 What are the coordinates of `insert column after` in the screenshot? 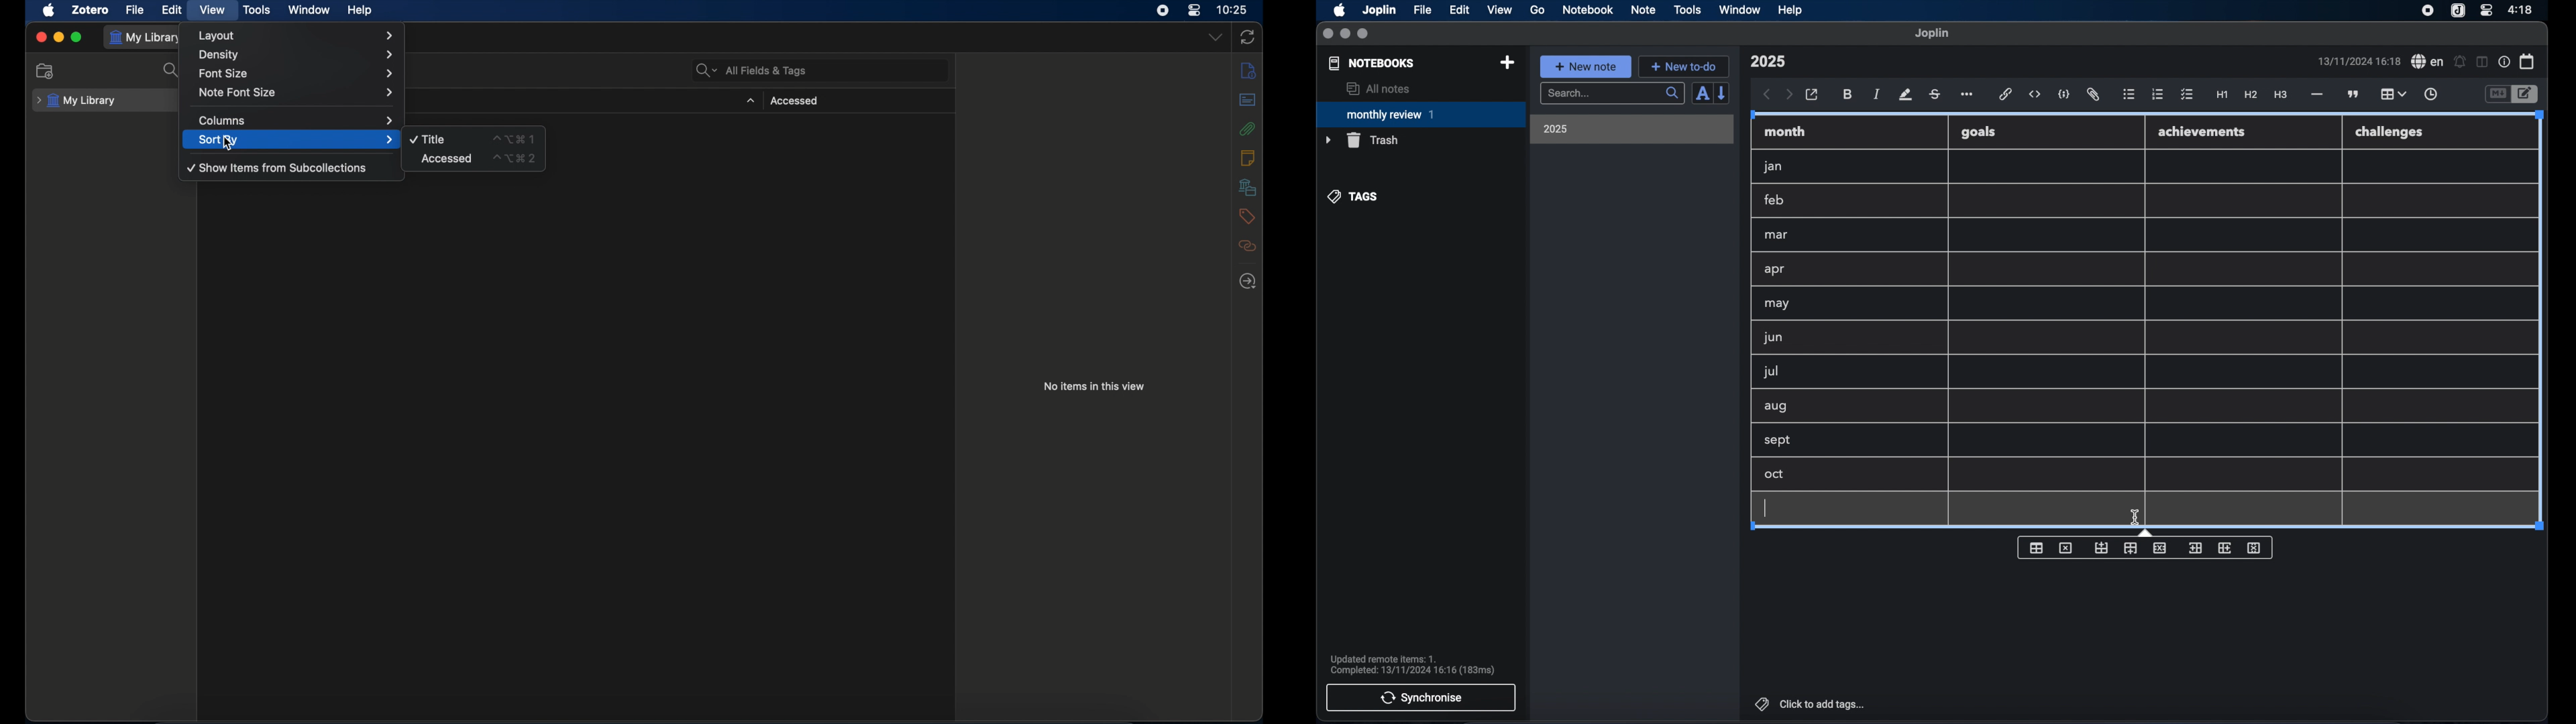 It's located at (2226, 548).